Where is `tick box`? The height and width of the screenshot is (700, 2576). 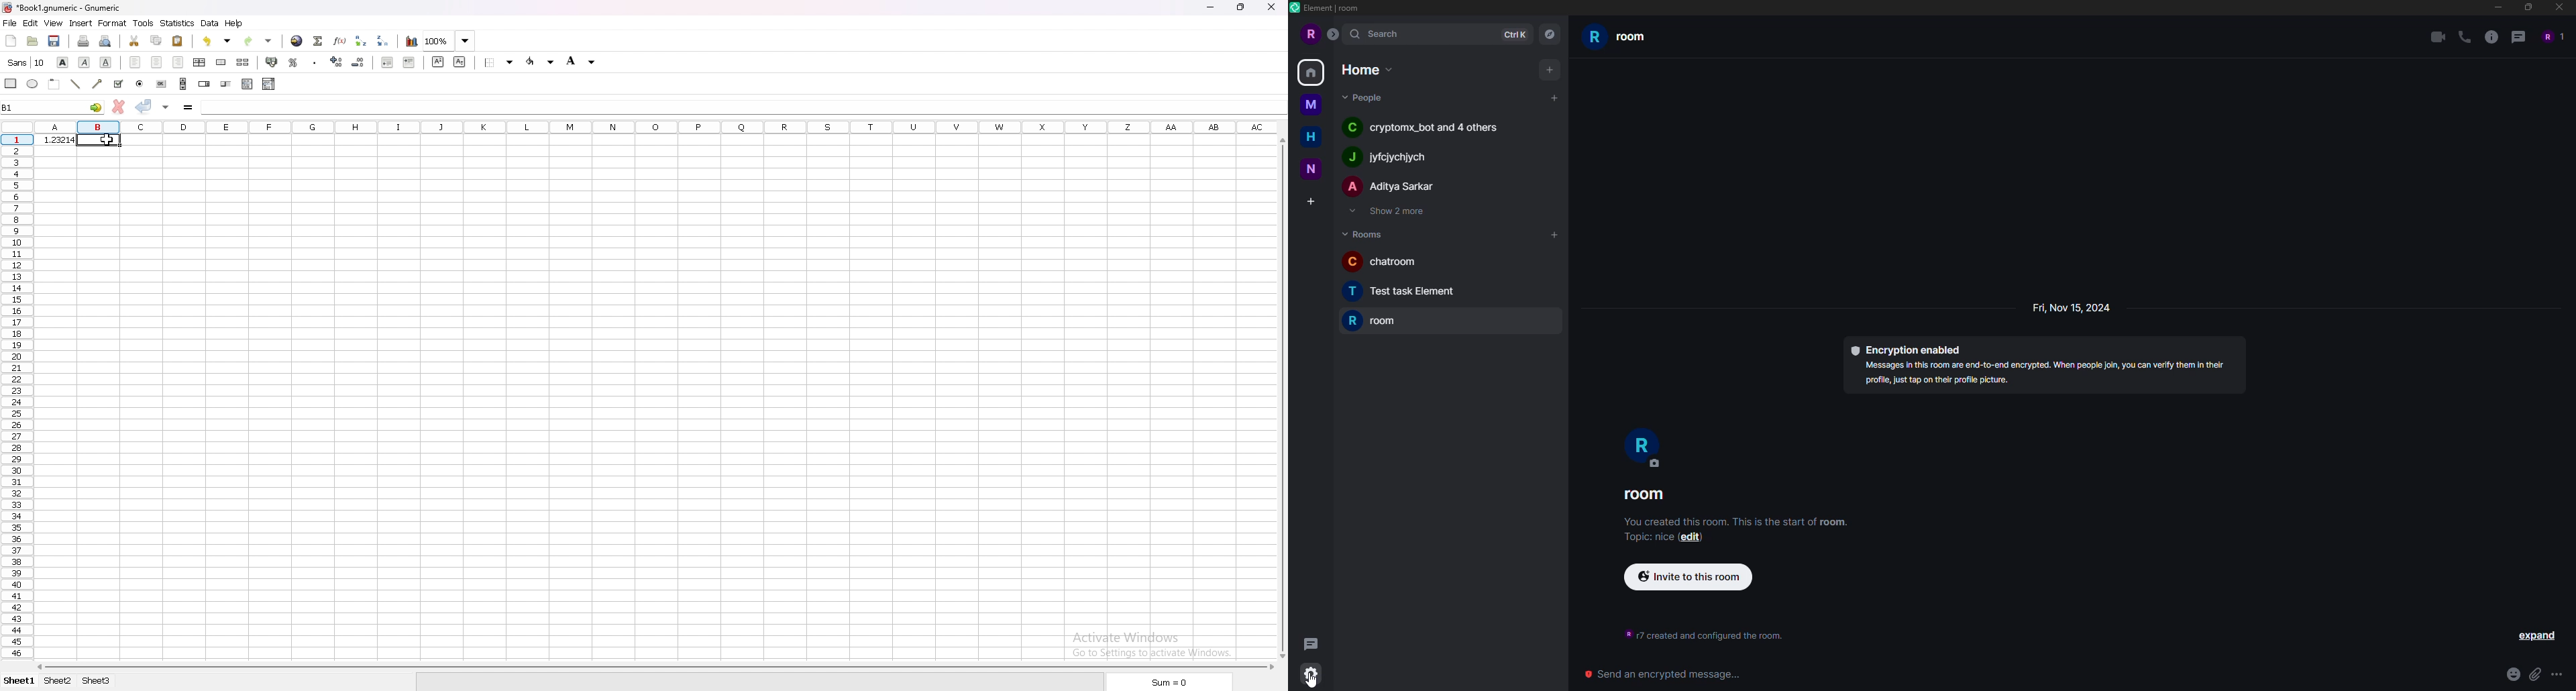
tick box is located at coordinates (117, 84).